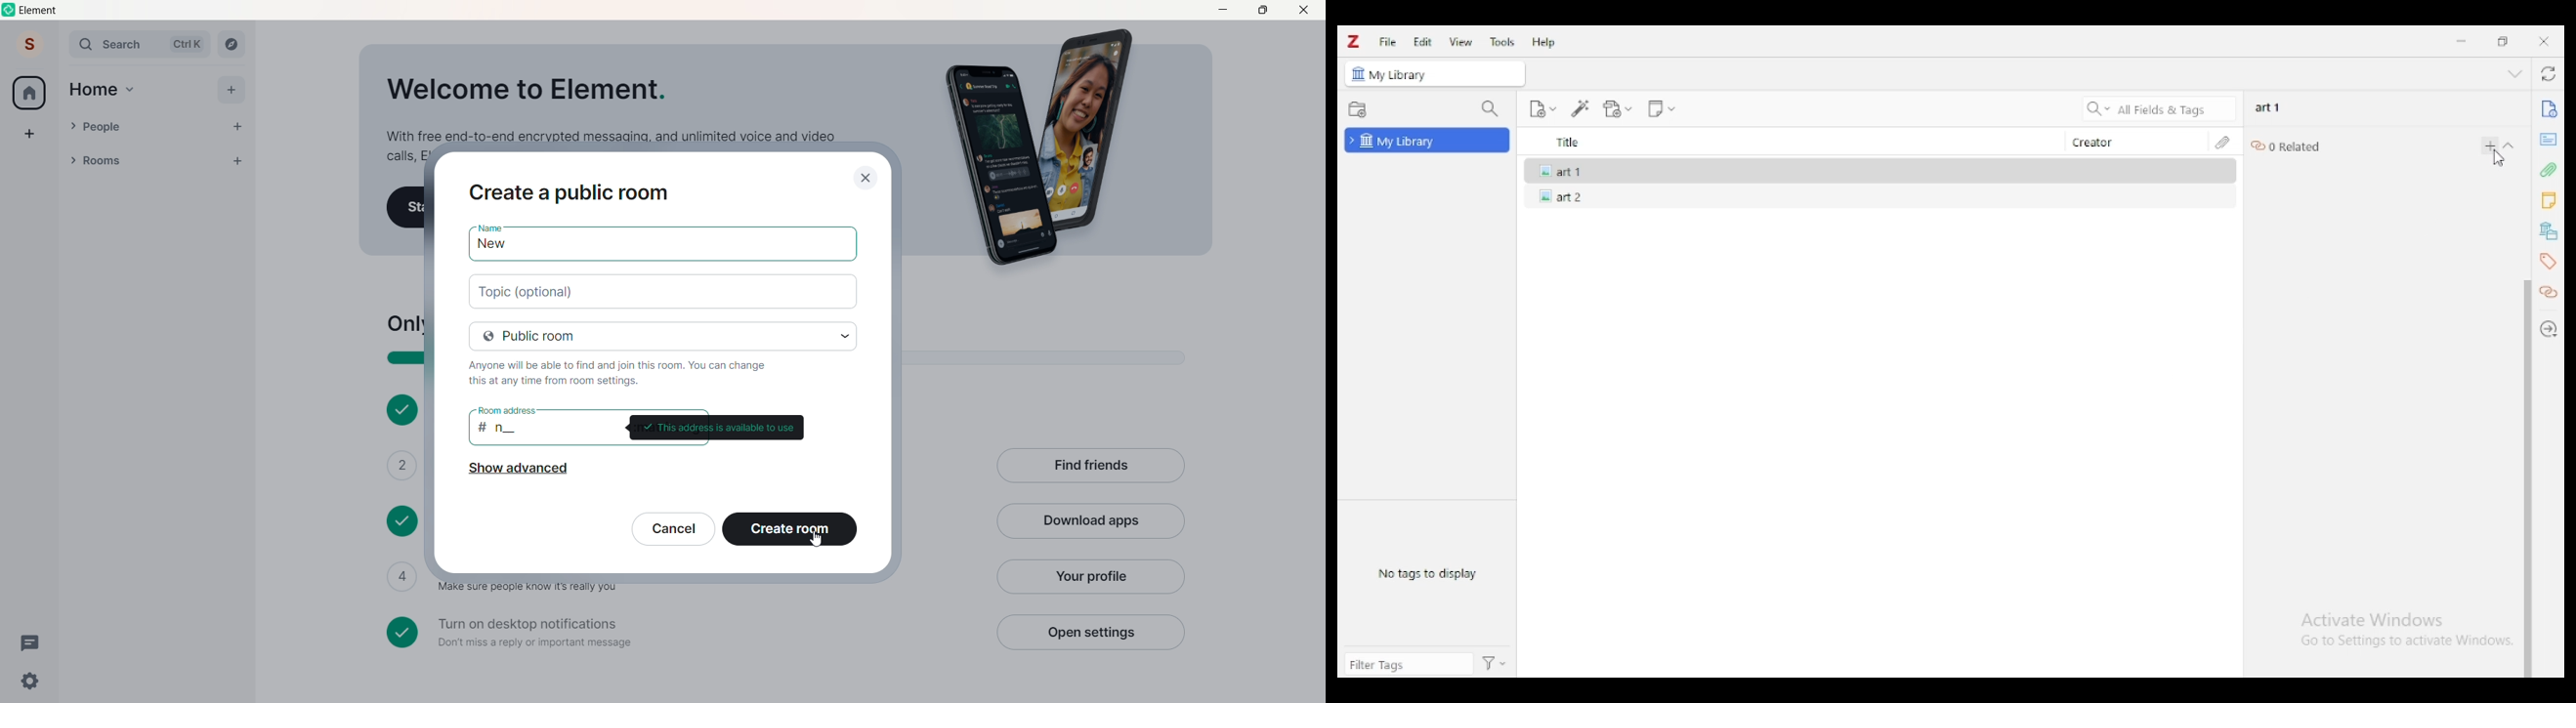  Describe the element at coordinates (1047, 148) in the screenshot. I see `Graphics Image` at that location.